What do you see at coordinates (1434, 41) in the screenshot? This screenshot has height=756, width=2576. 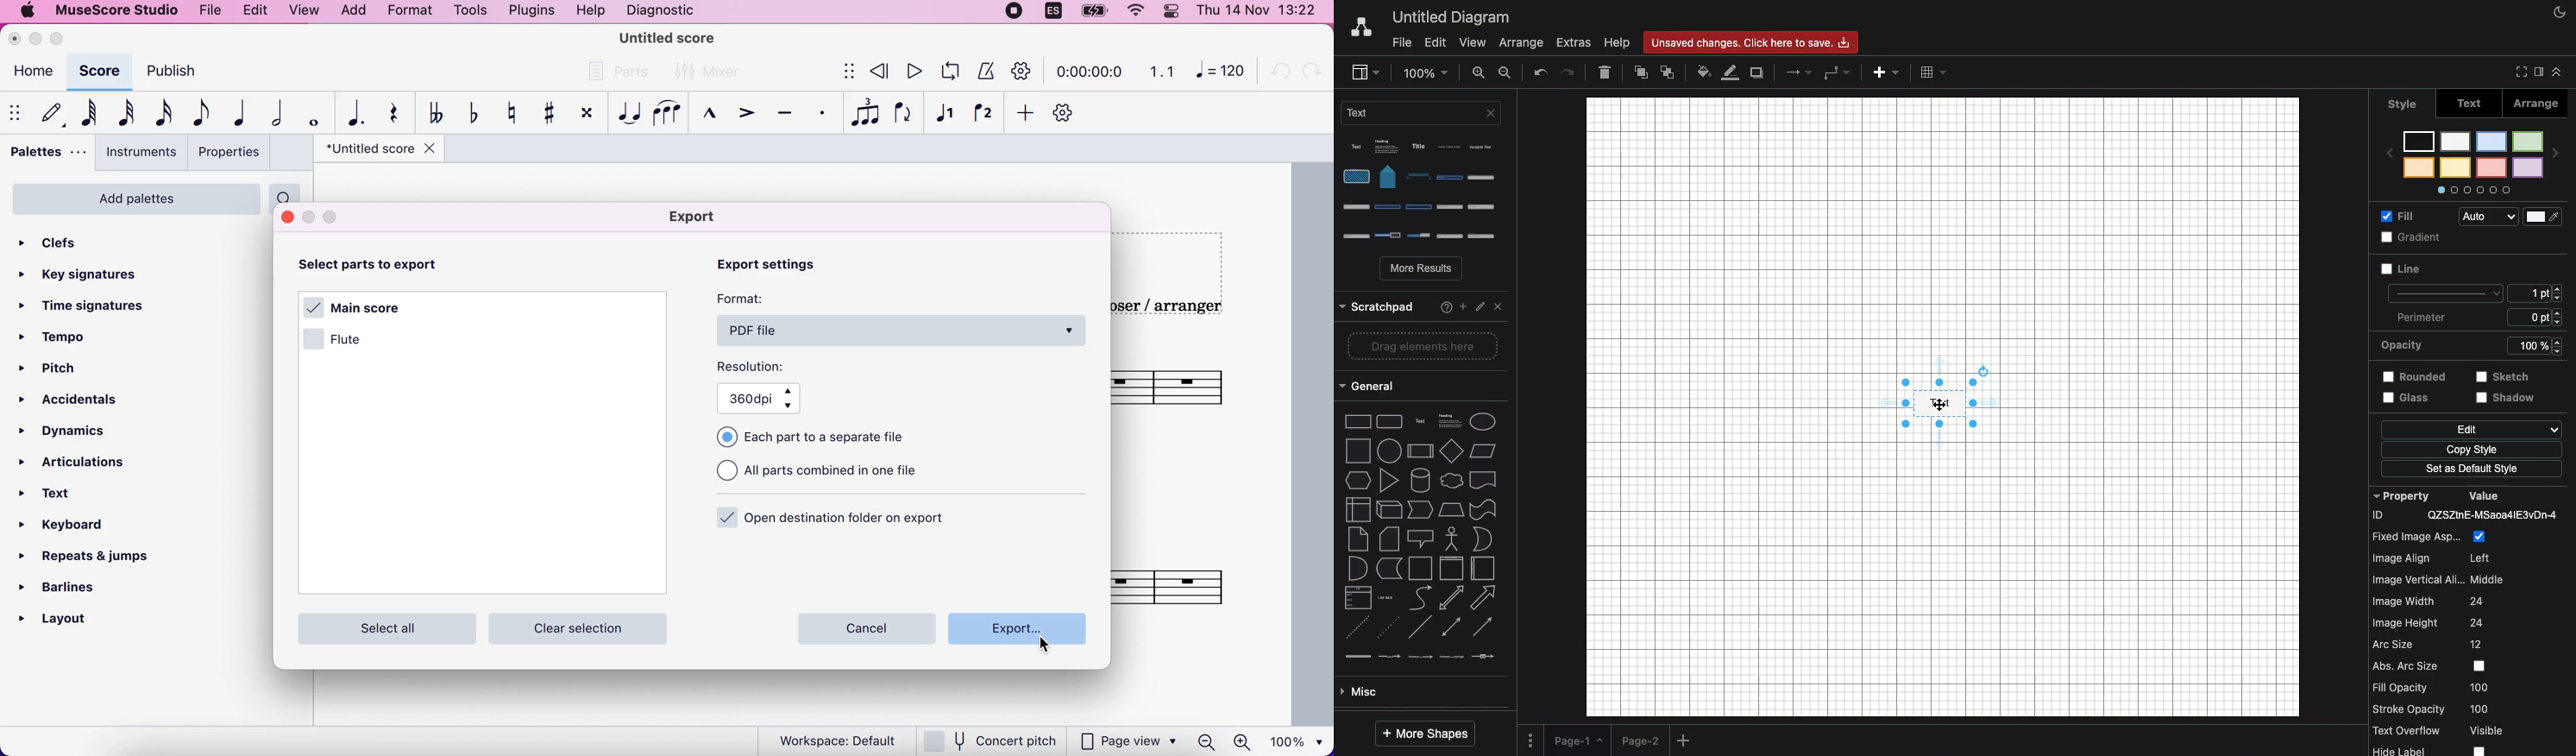 I see `Edit` at bounding box center [1434, 41].